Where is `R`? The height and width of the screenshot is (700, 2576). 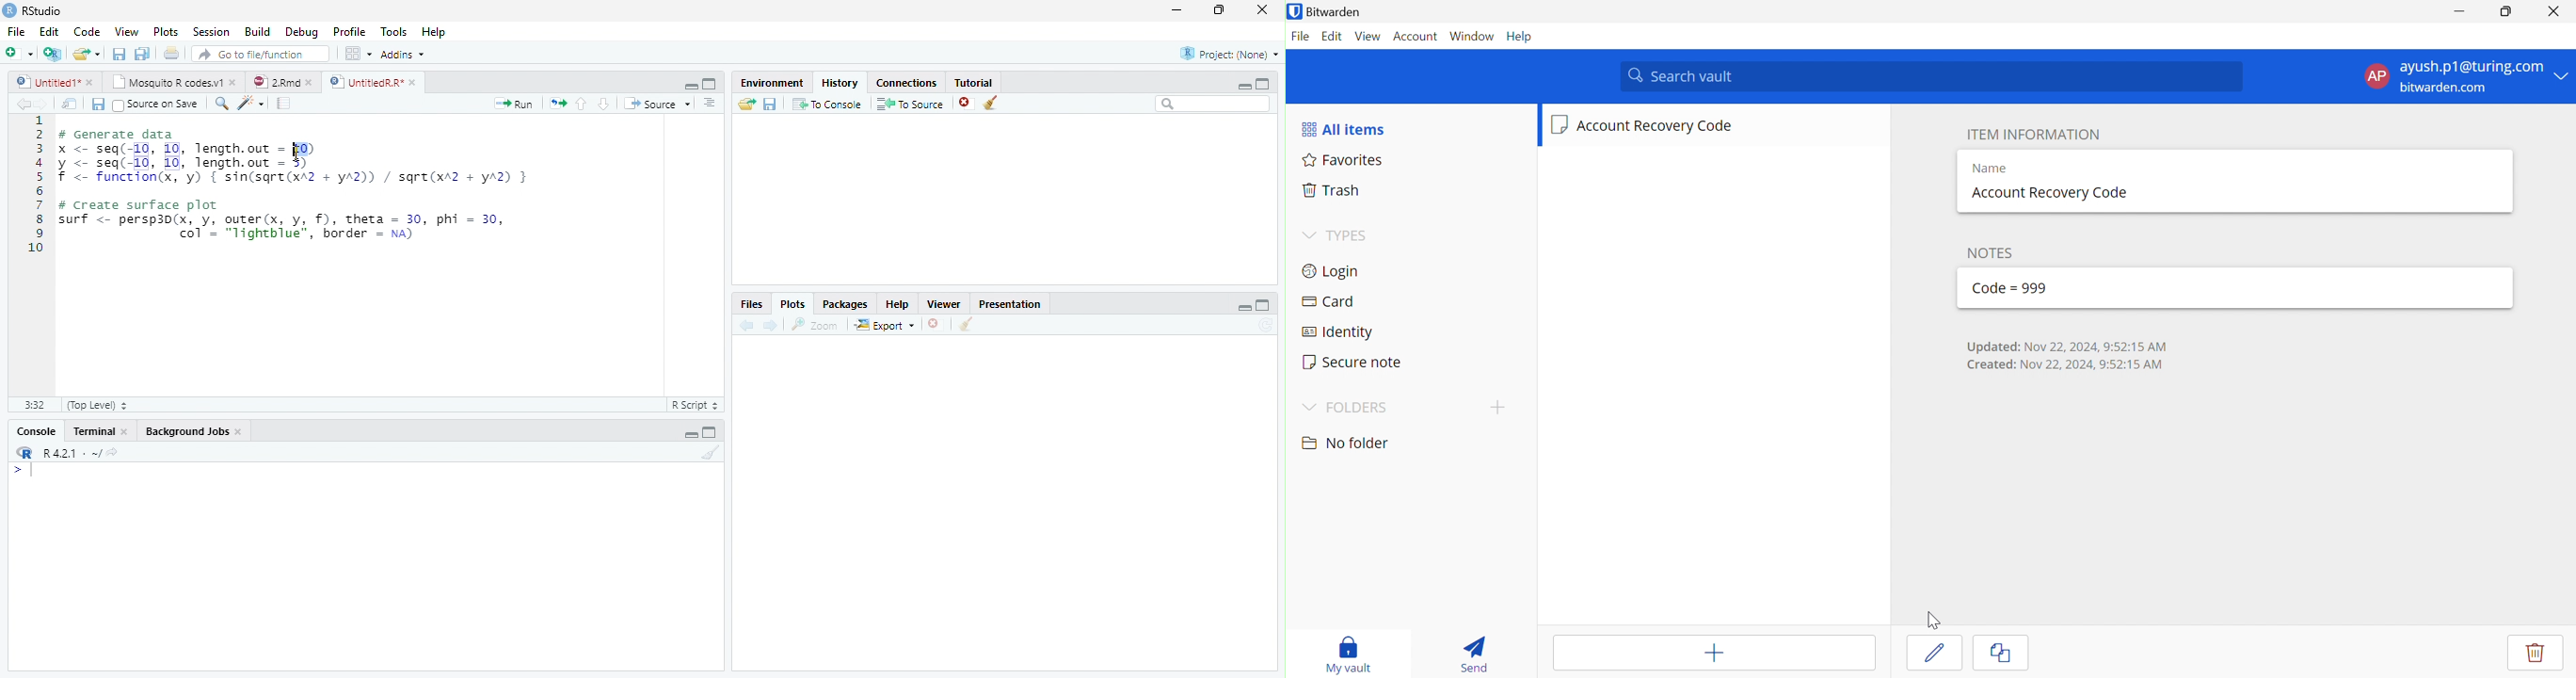
R is located at coordinates (23, 452).